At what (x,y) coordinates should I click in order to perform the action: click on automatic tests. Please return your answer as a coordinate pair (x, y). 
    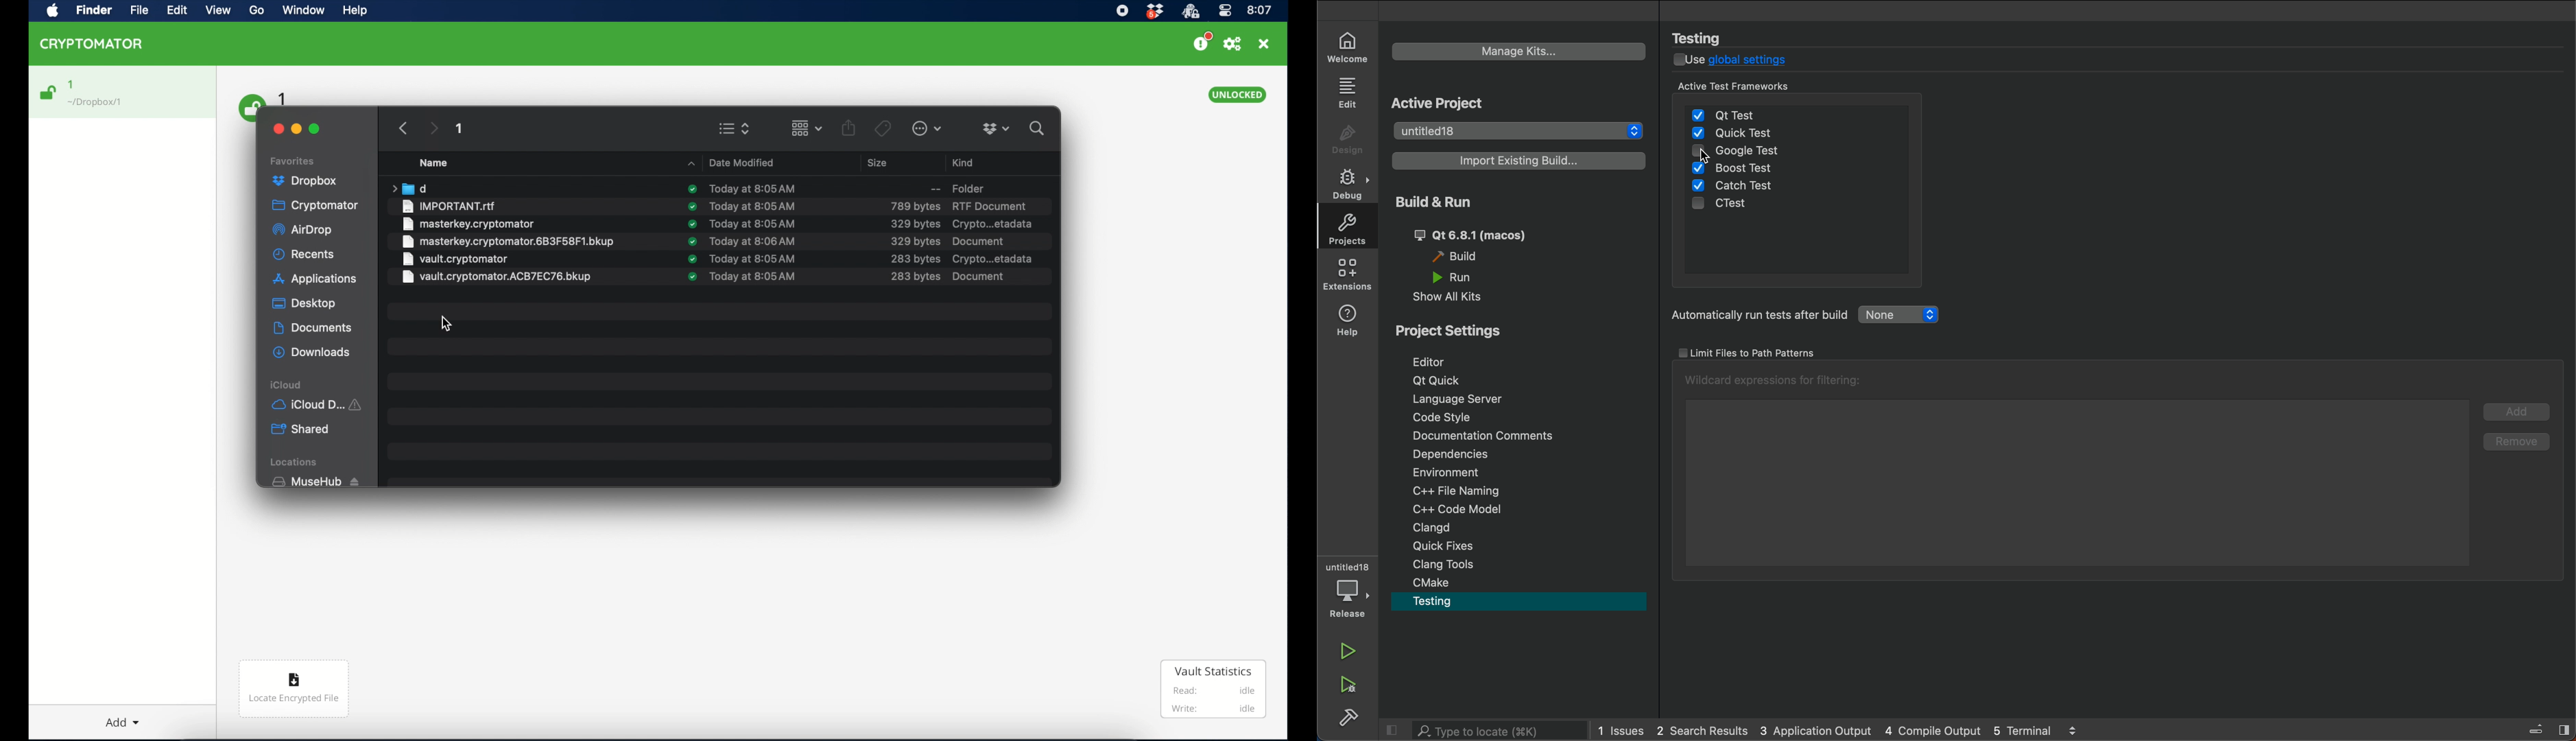
    Looking at the image, I should click on (1809, 316).